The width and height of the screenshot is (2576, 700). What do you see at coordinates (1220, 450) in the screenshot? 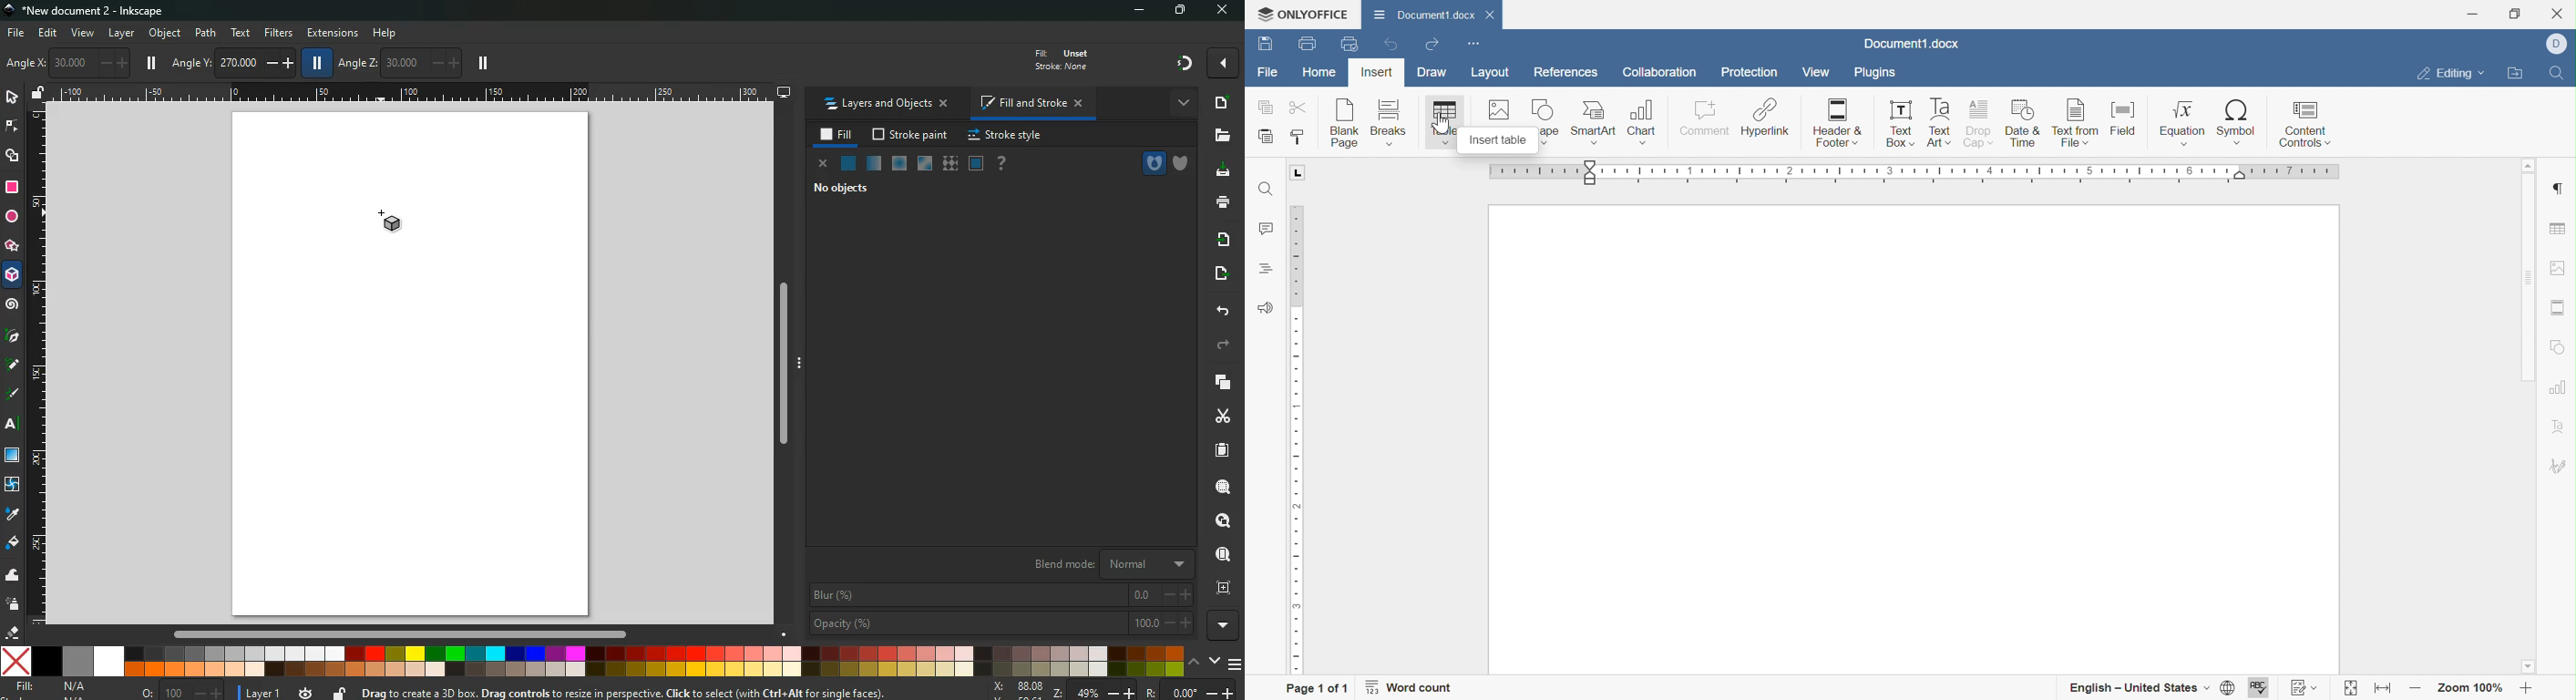
I see `paper` at bounding box center [1220, 450].